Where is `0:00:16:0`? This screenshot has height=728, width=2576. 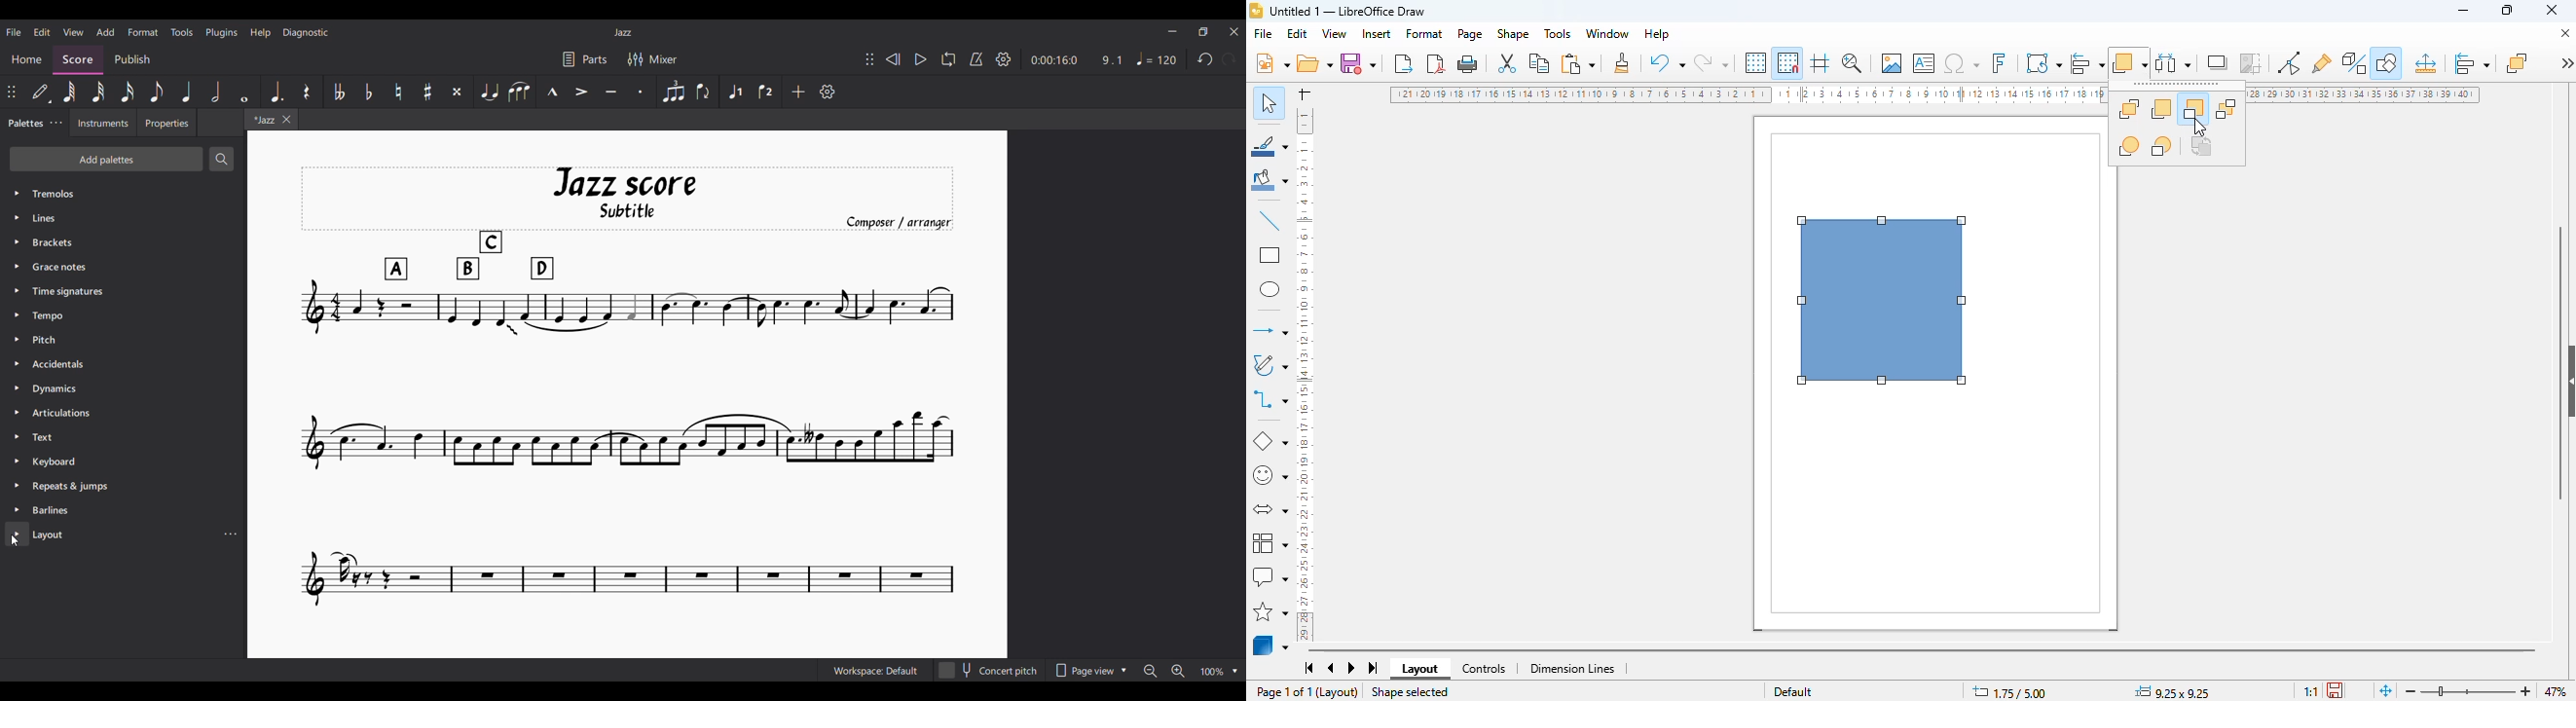
0:00:16:0 is located at coordinates (1053, 60).